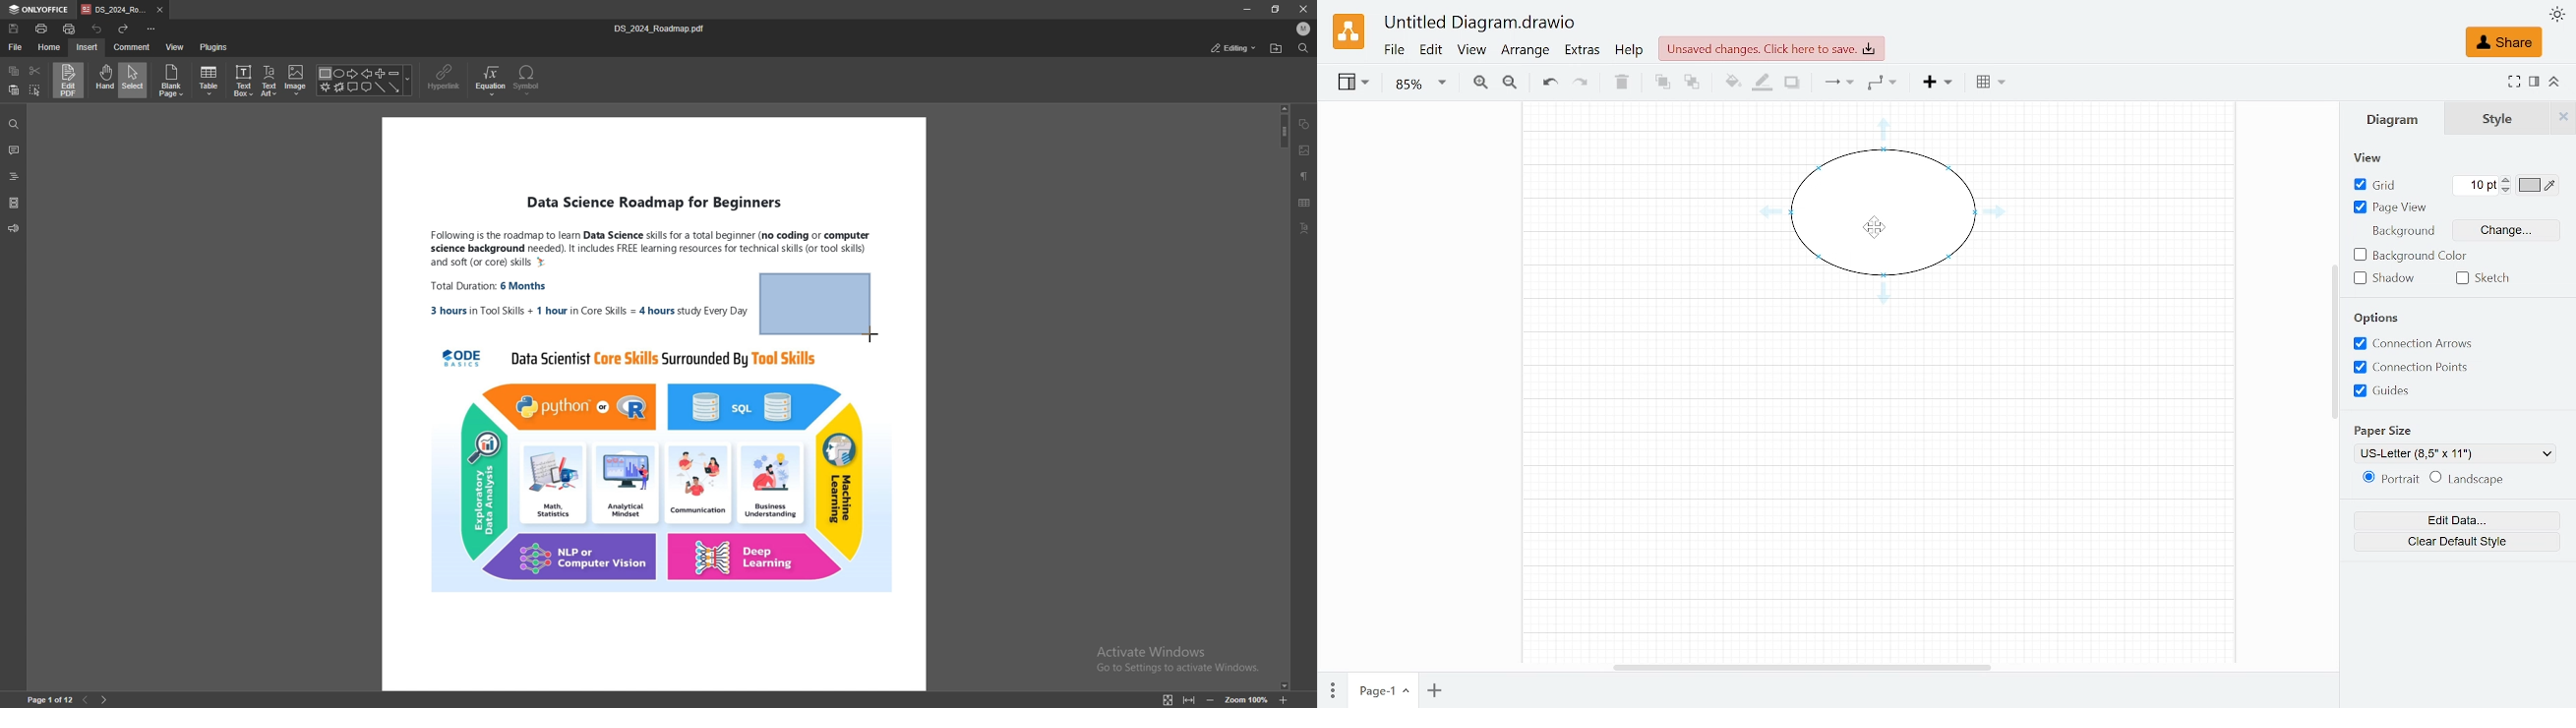 This screenshot has height=728, width=2576. What do you see at coordinates (1306, 203) in the screenshot?
I see `table` at bounding box center [1306, 203].